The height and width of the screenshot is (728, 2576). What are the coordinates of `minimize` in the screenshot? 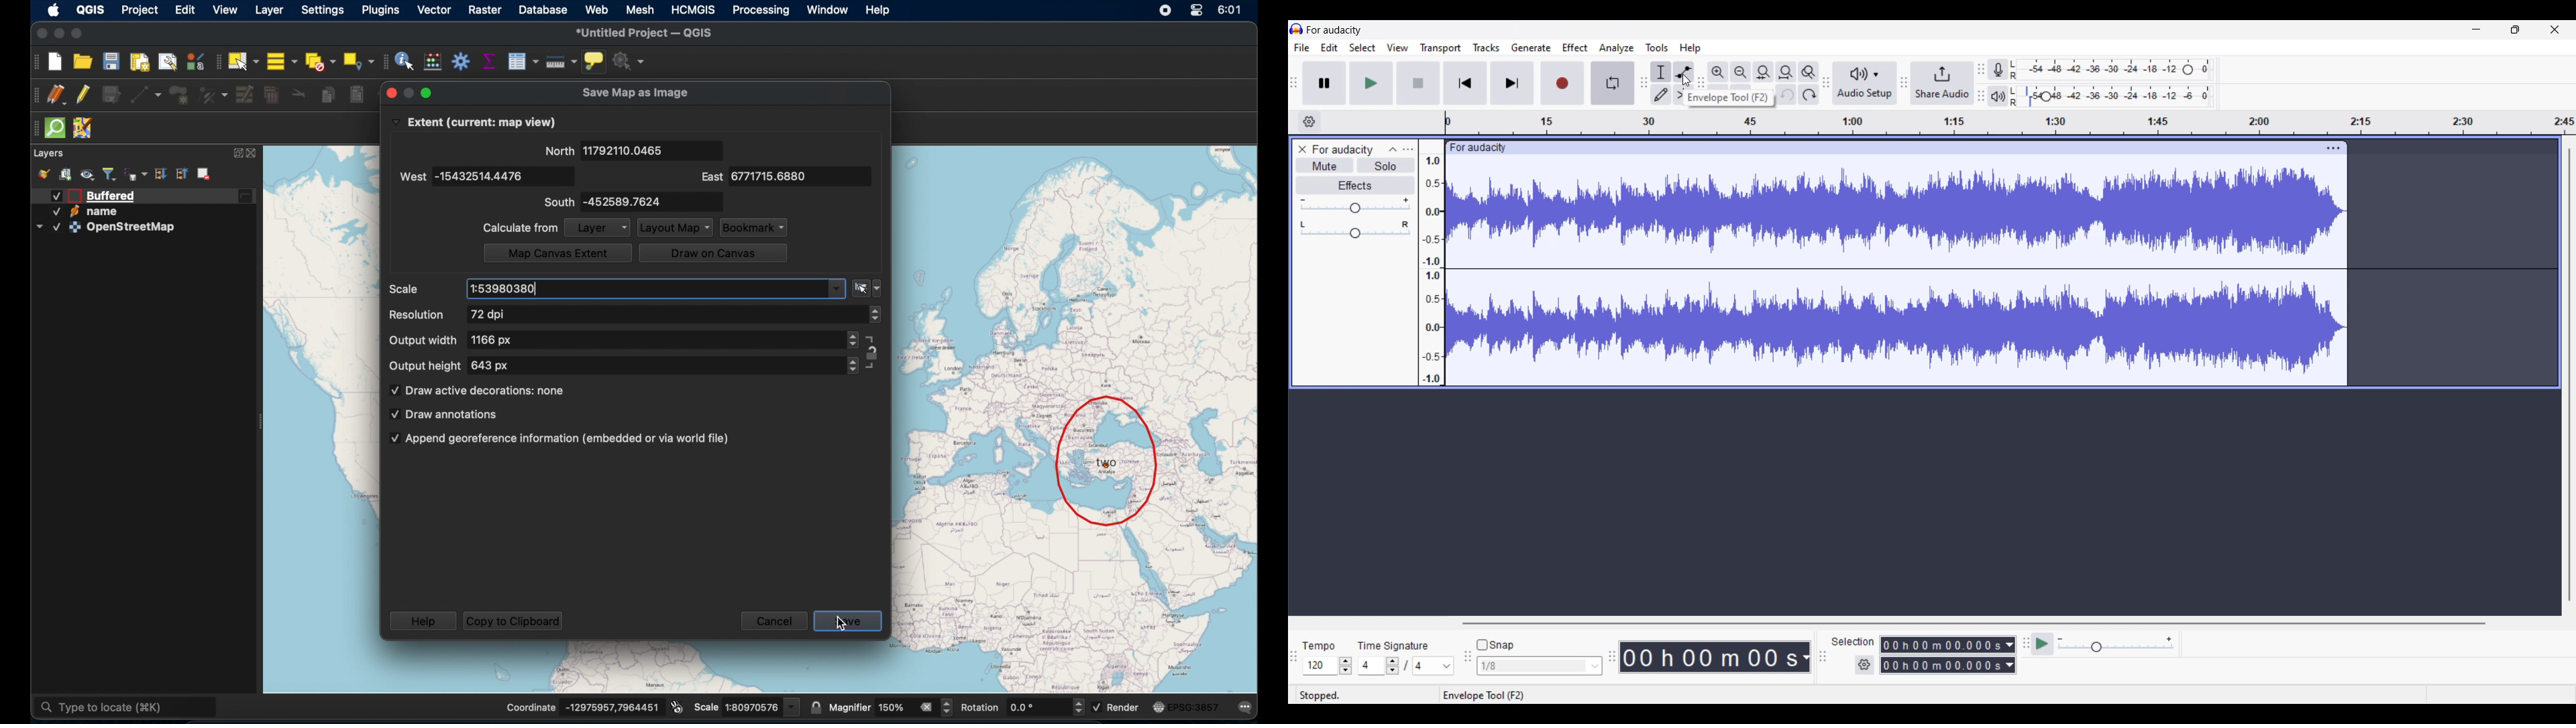 It's located at (430, 93).